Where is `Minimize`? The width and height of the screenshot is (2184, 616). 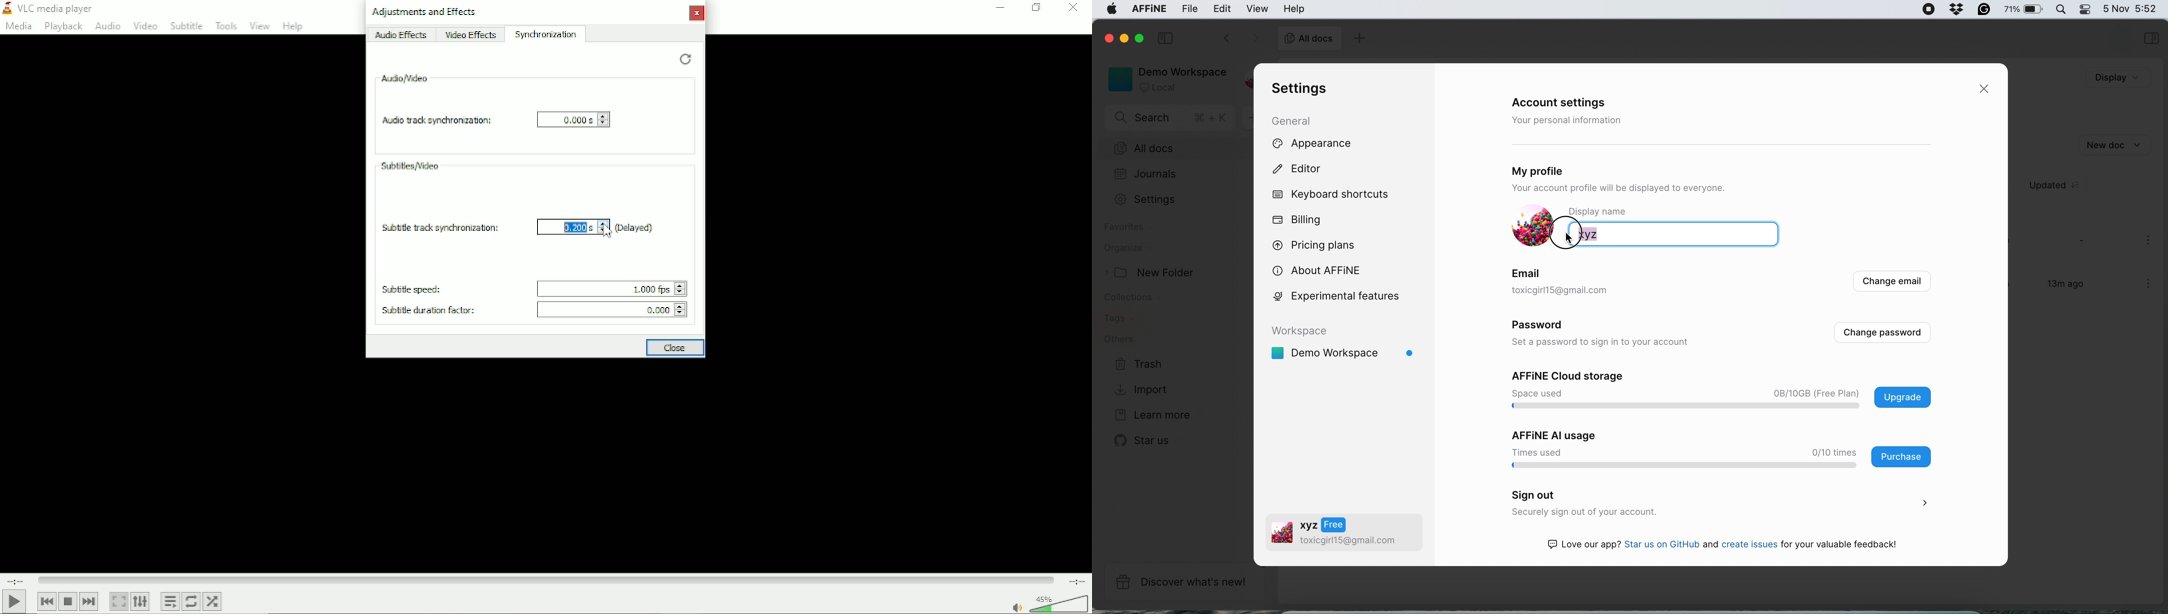
Minimize is located at coordinates (998, 7).